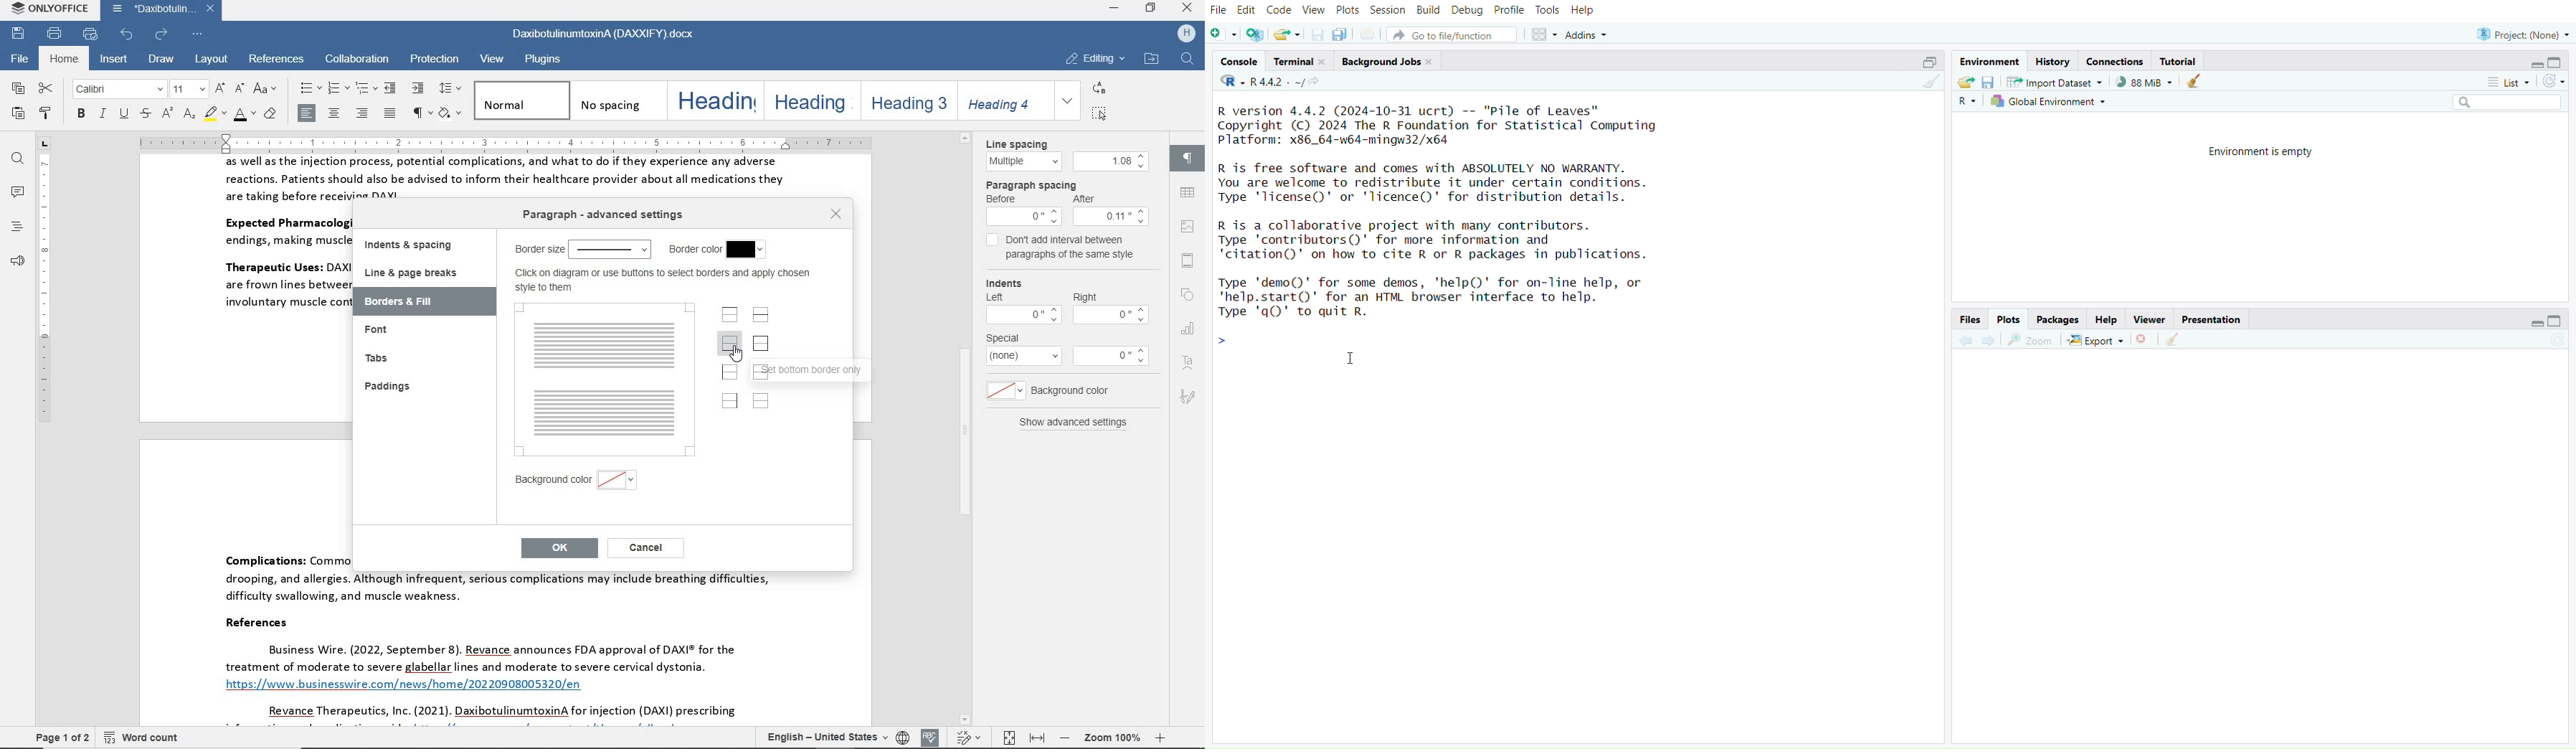 Image resolution: width=2576 pixels, height=756 pixels. I want to click on heading 3, so click(906, 100).